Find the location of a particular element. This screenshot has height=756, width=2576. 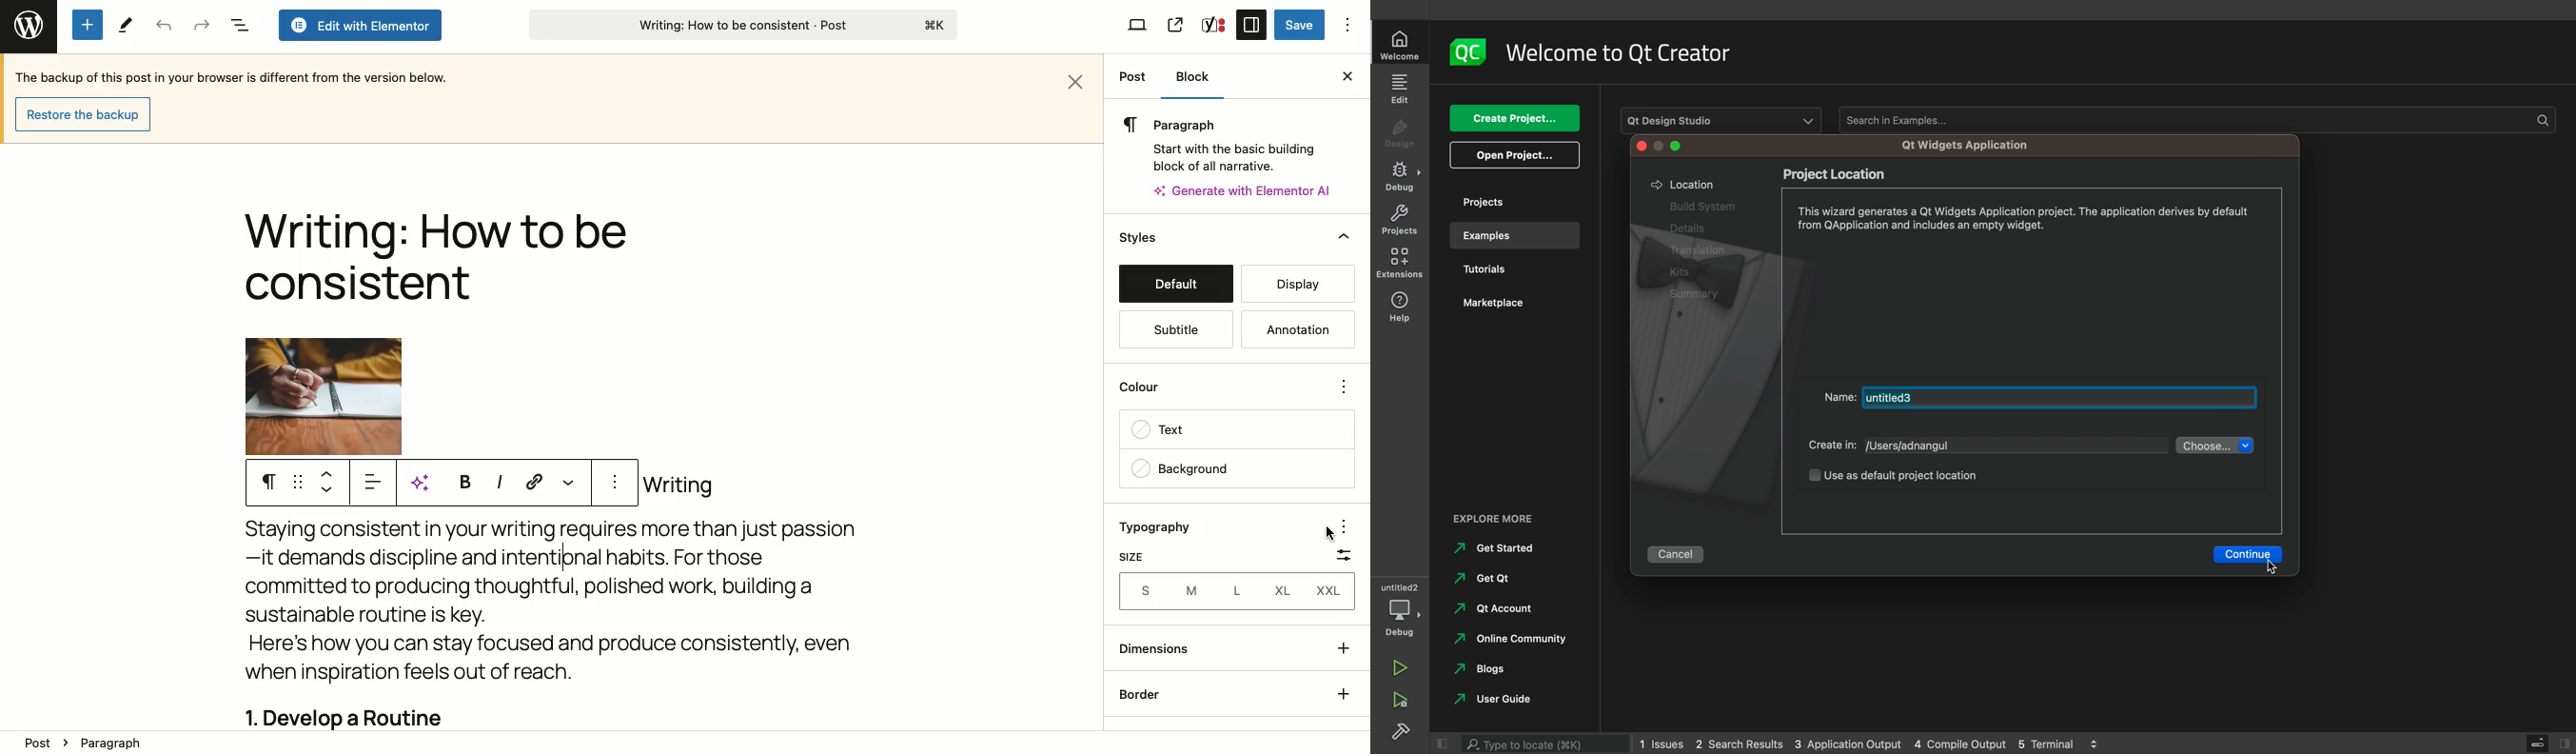

Paragraph is located at coordinates (268, 483).